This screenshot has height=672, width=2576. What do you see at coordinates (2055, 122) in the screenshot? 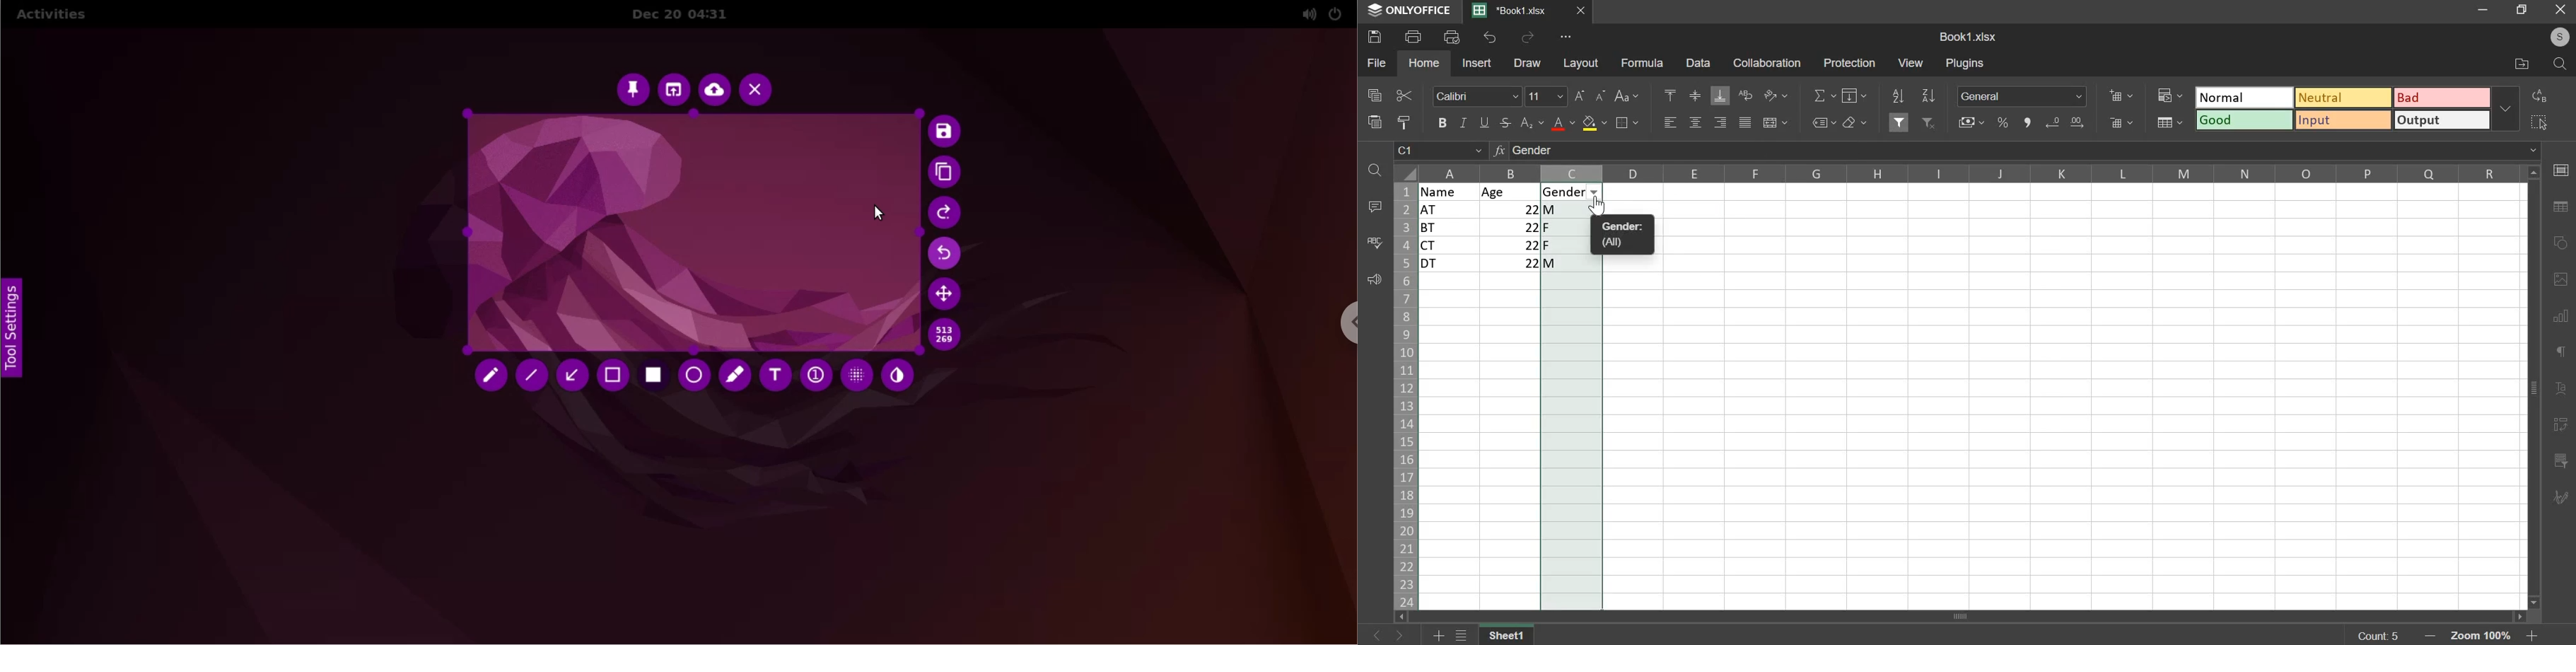
I see `decrease decimal` at bounding box center [2055, 122].